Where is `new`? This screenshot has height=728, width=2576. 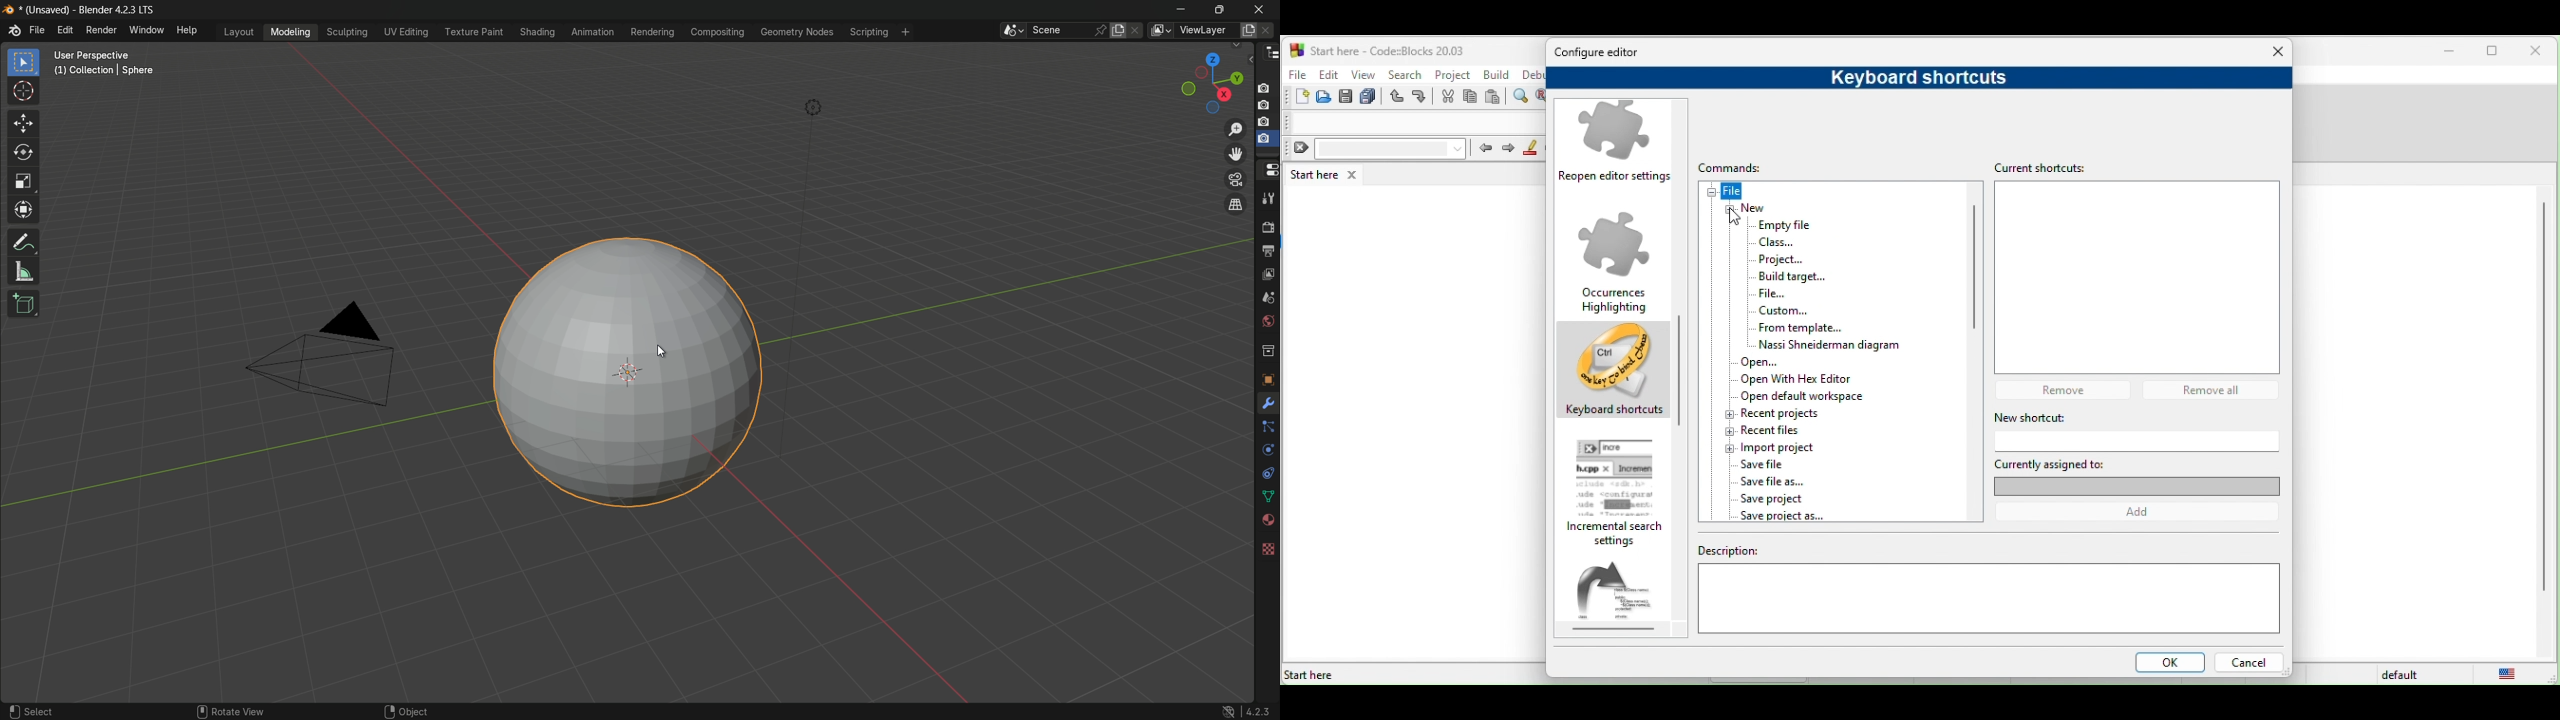 new is located at coordinates (1754, 208).